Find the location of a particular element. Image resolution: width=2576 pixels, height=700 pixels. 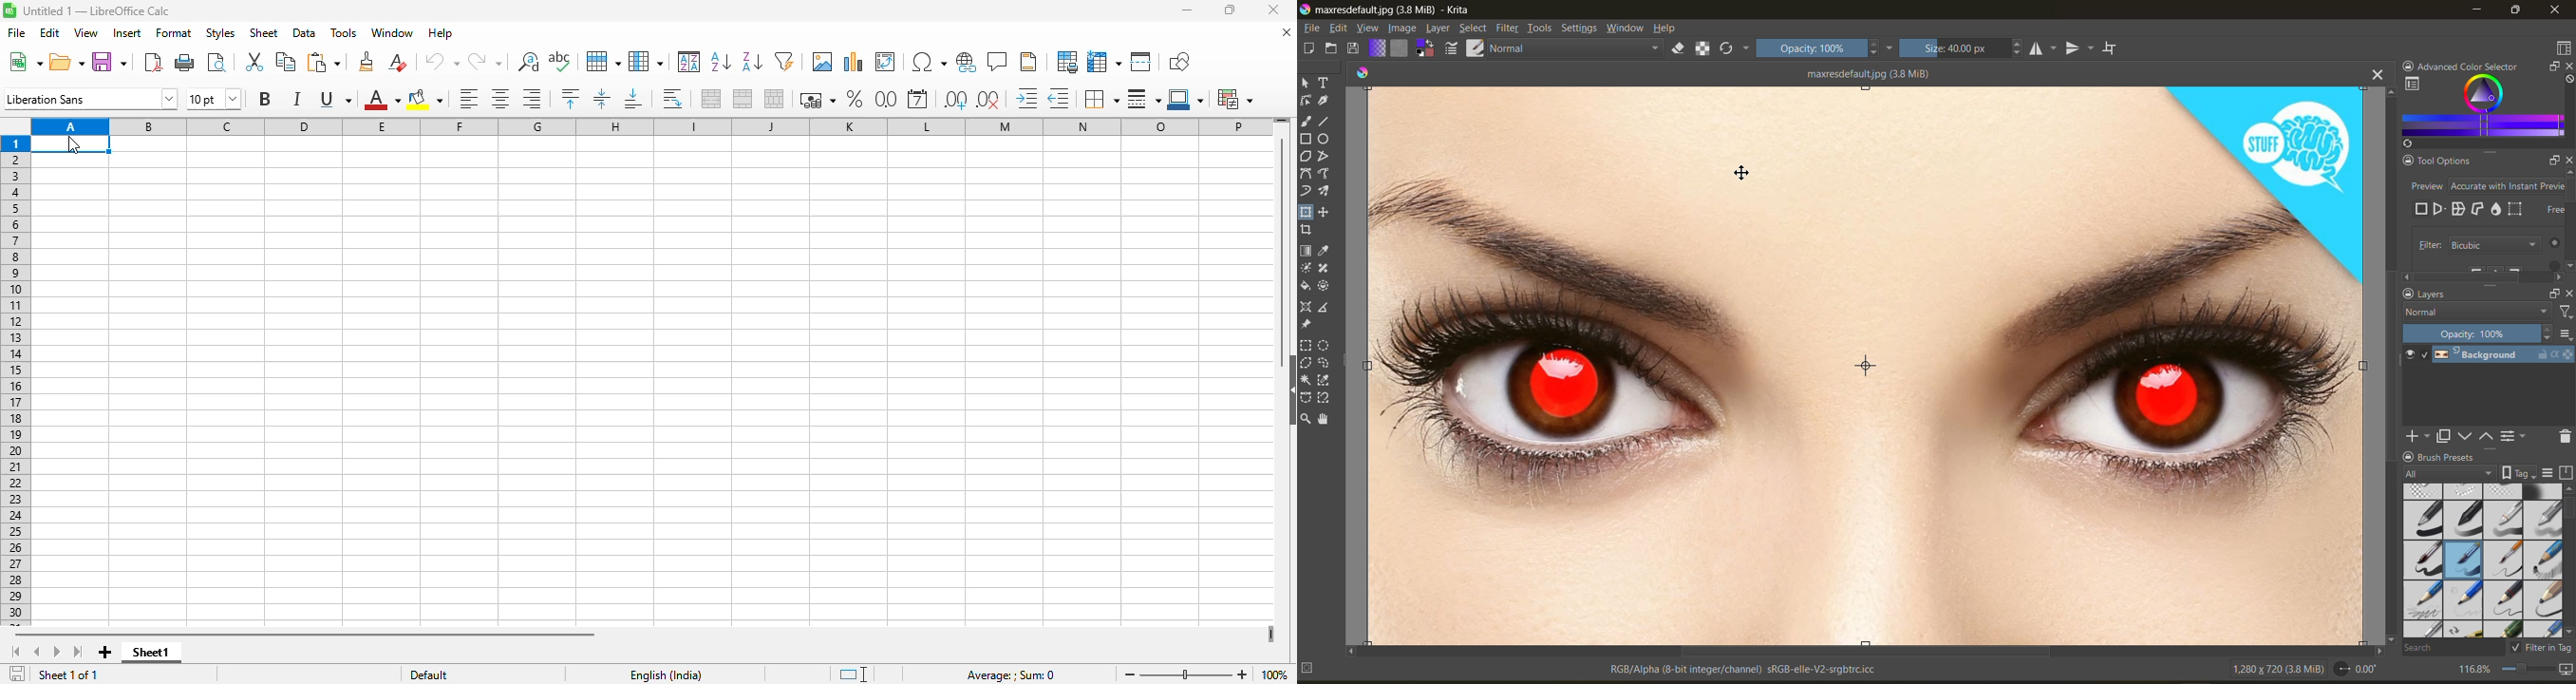

center vertically is located at coordinates (601, 99).